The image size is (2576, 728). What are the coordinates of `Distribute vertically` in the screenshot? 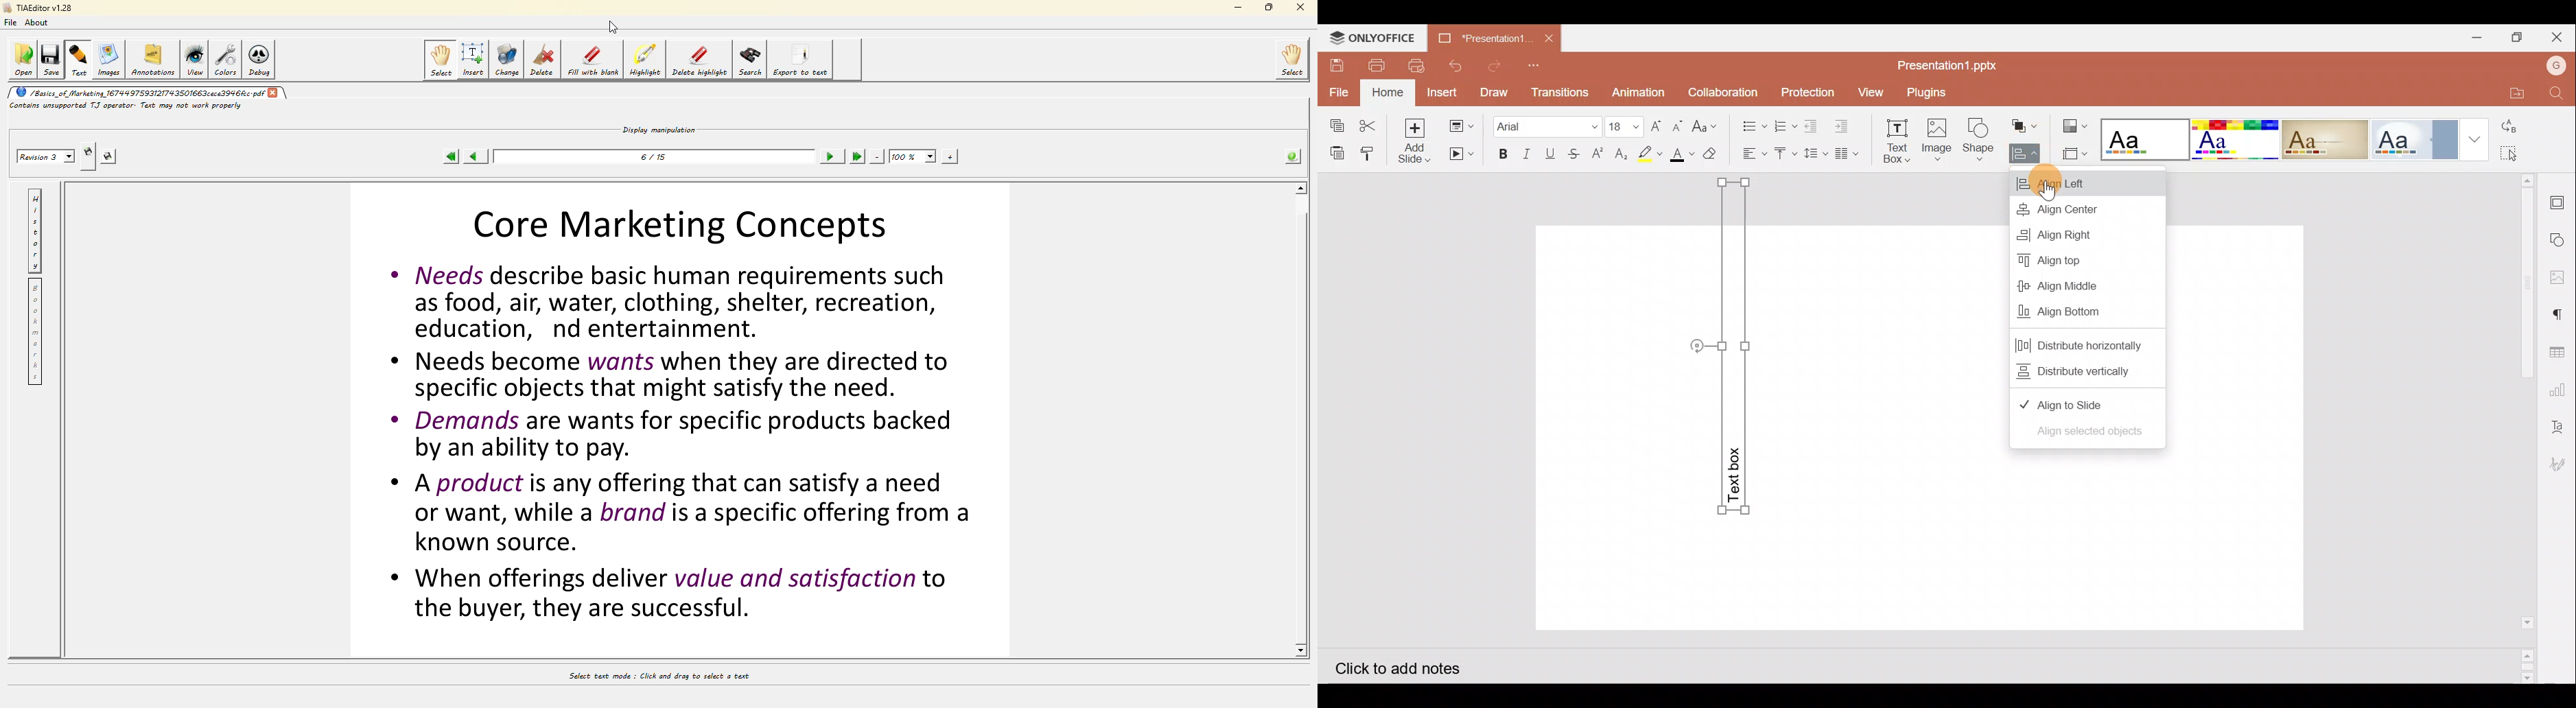 It's located at (2081, 371).